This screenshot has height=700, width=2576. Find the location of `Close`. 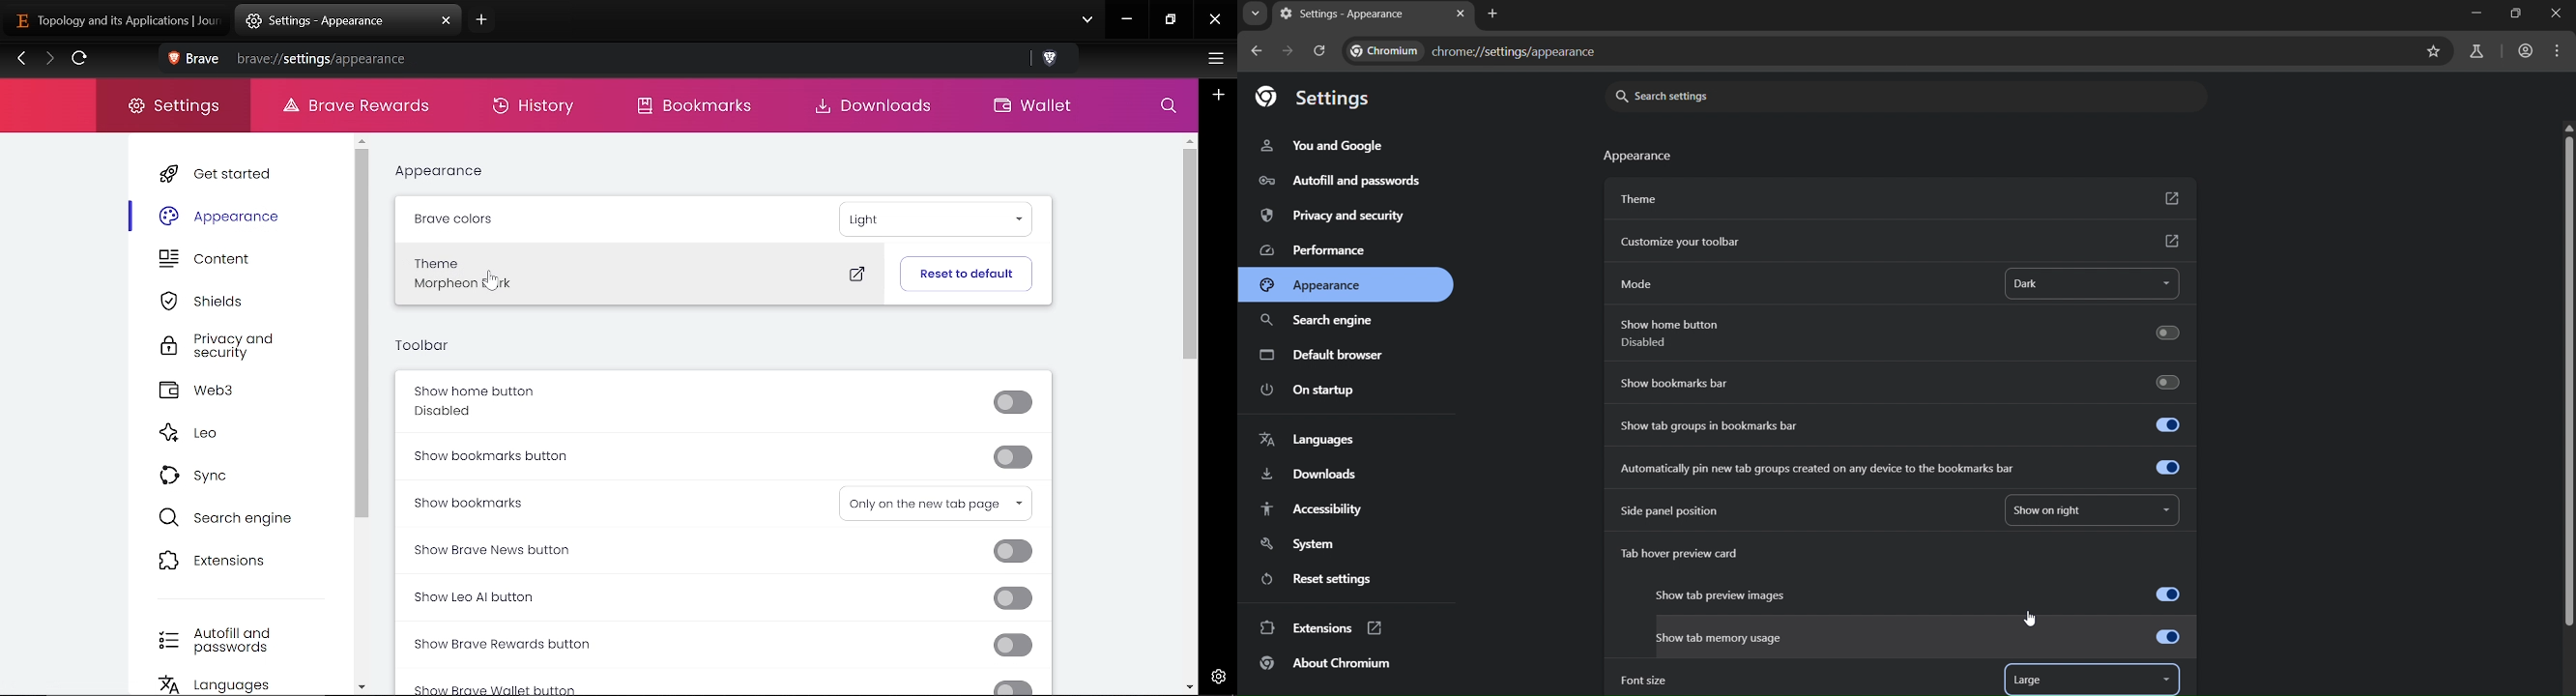

Close is located at coordinates (1215, 21).